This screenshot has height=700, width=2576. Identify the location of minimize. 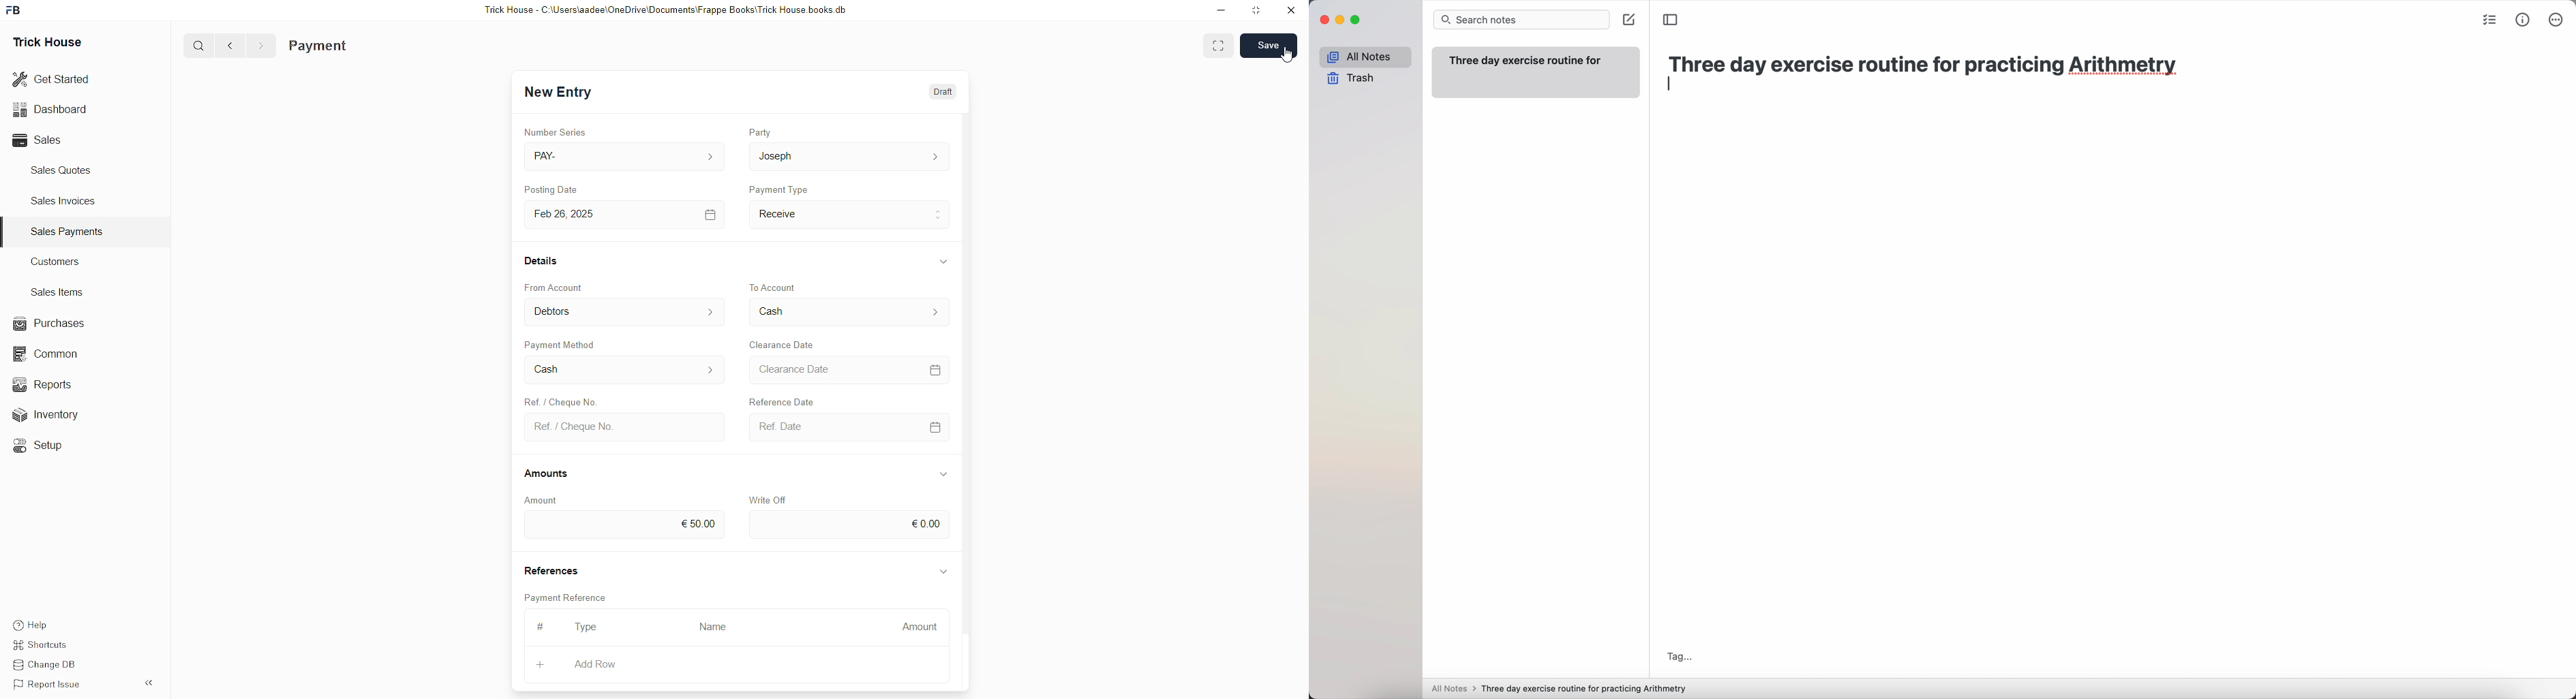
(1340, 20).